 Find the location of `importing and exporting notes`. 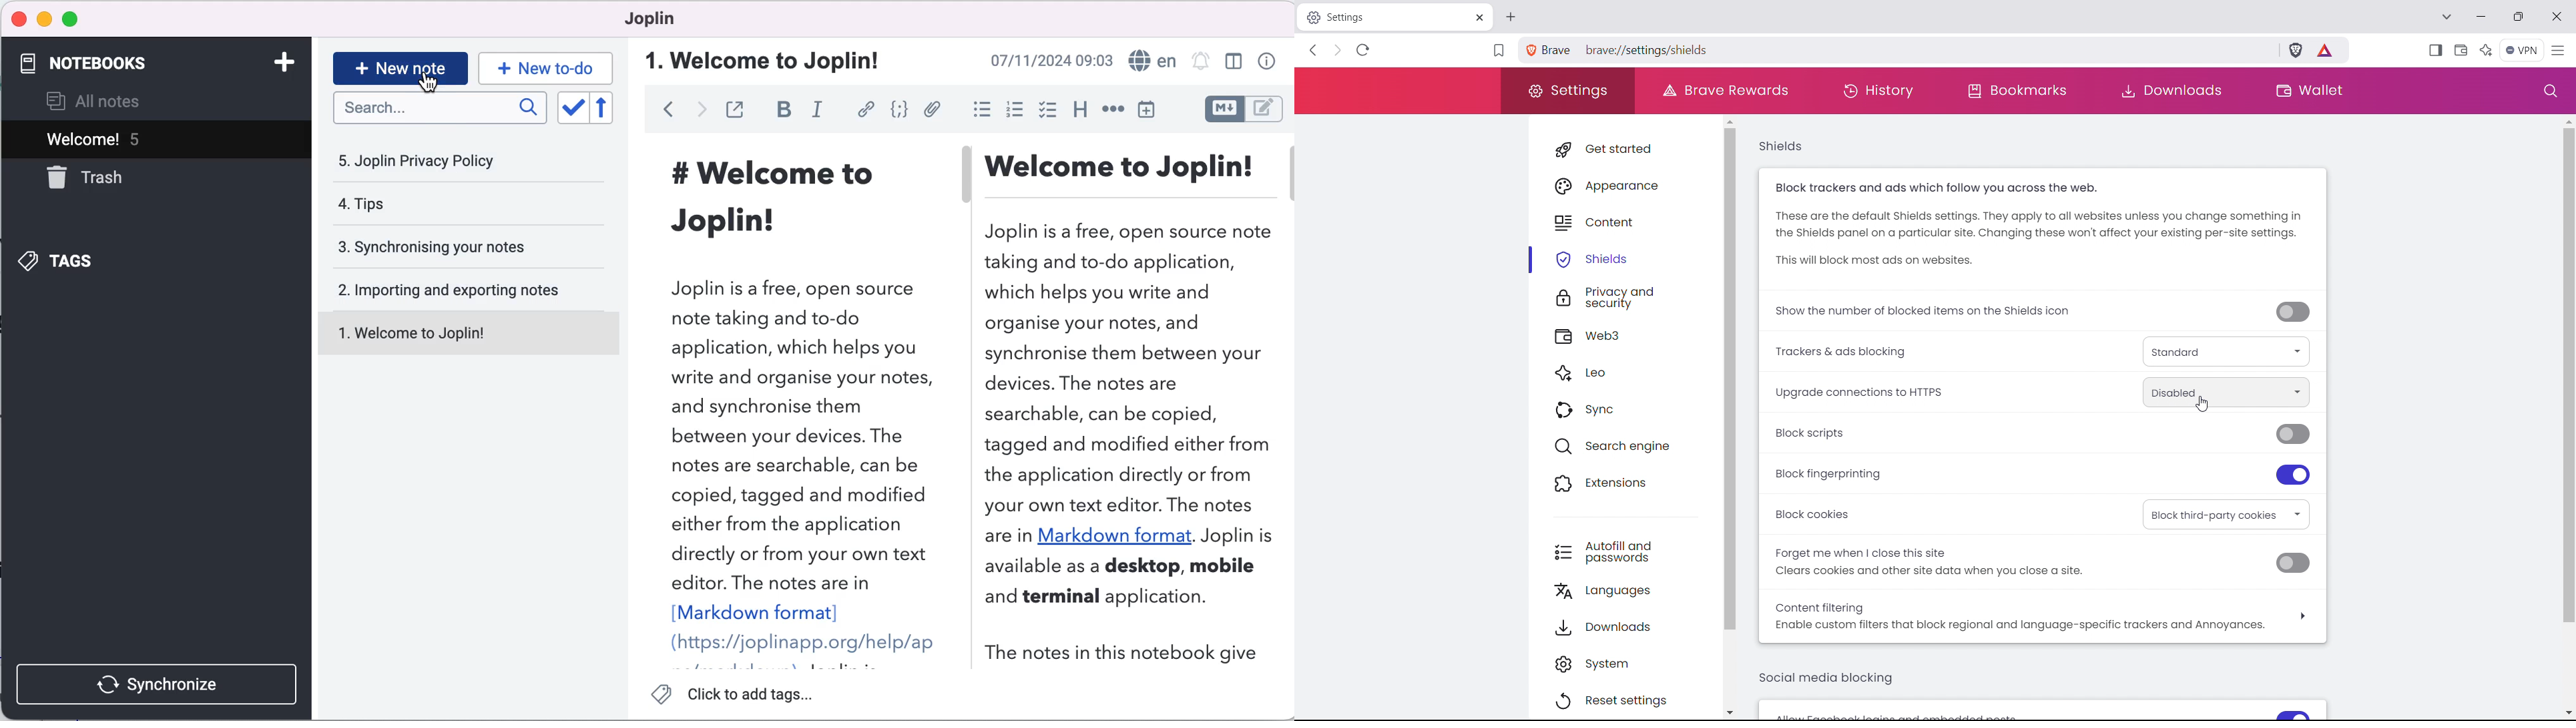

importing and exporting notes is located at coordinates (457, 289).